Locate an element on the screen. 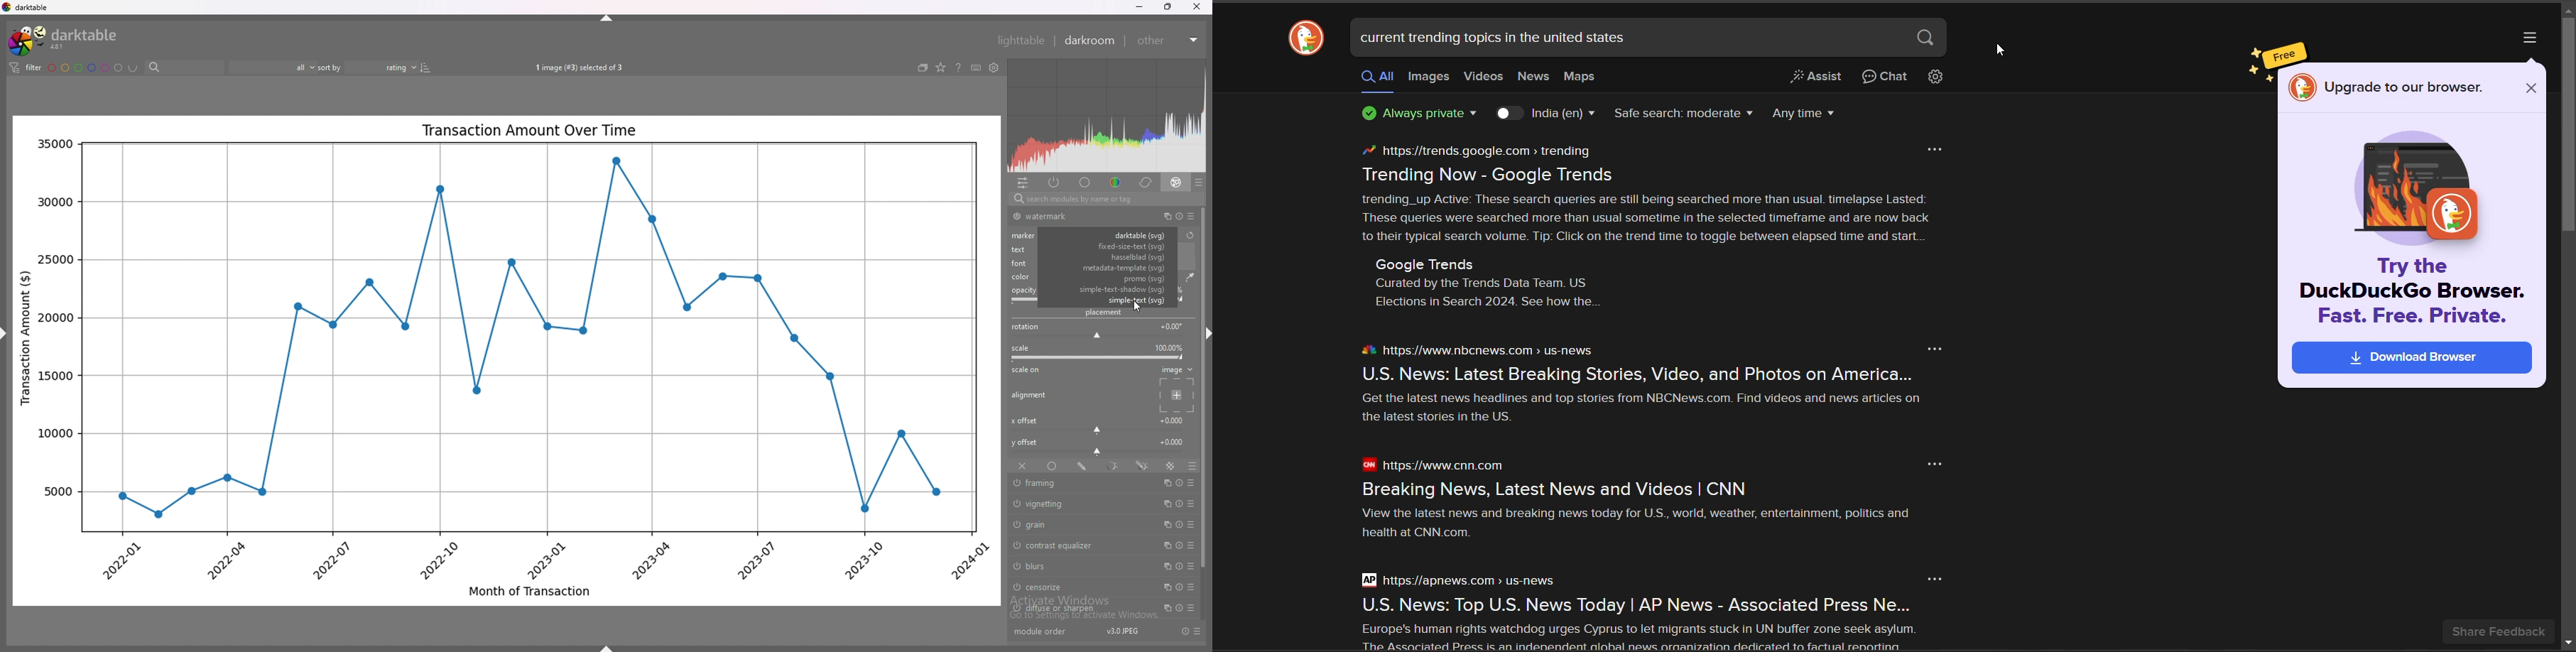 Image resolution: width=2576 pixels, height=672 pixels. help is located at coordinates (960, 68).